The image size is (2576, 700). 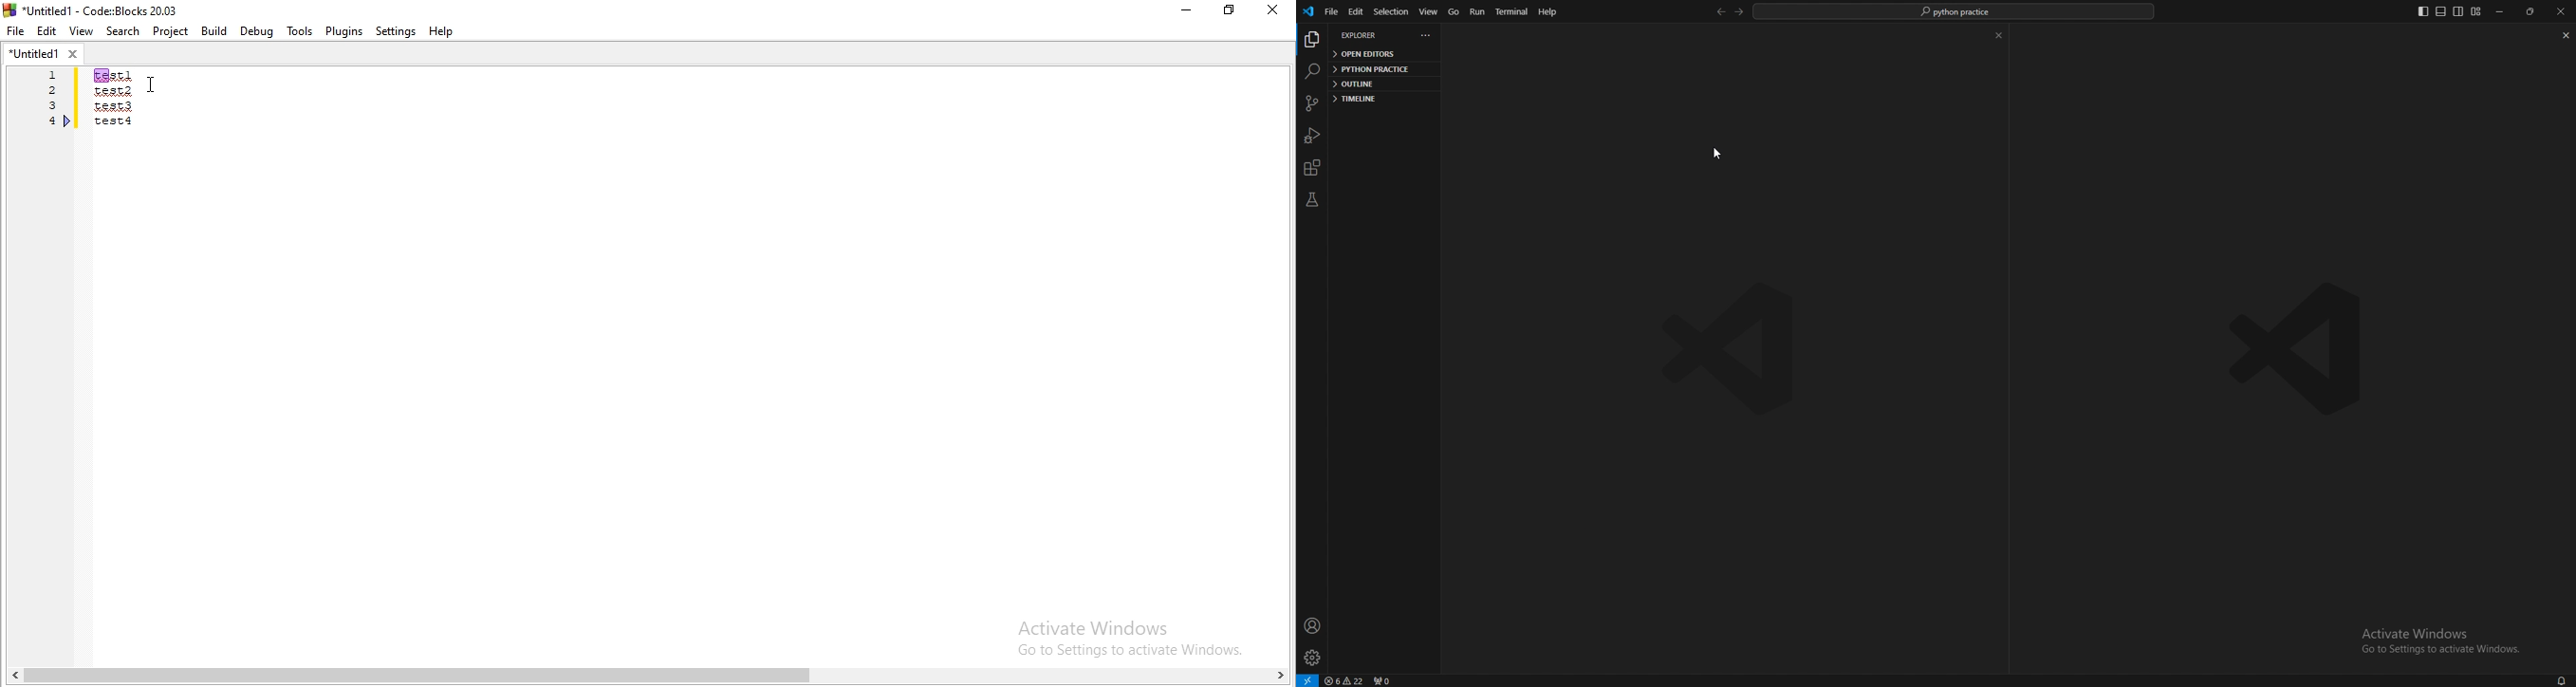 I want to click on forward, so click(x=1739, y=11).